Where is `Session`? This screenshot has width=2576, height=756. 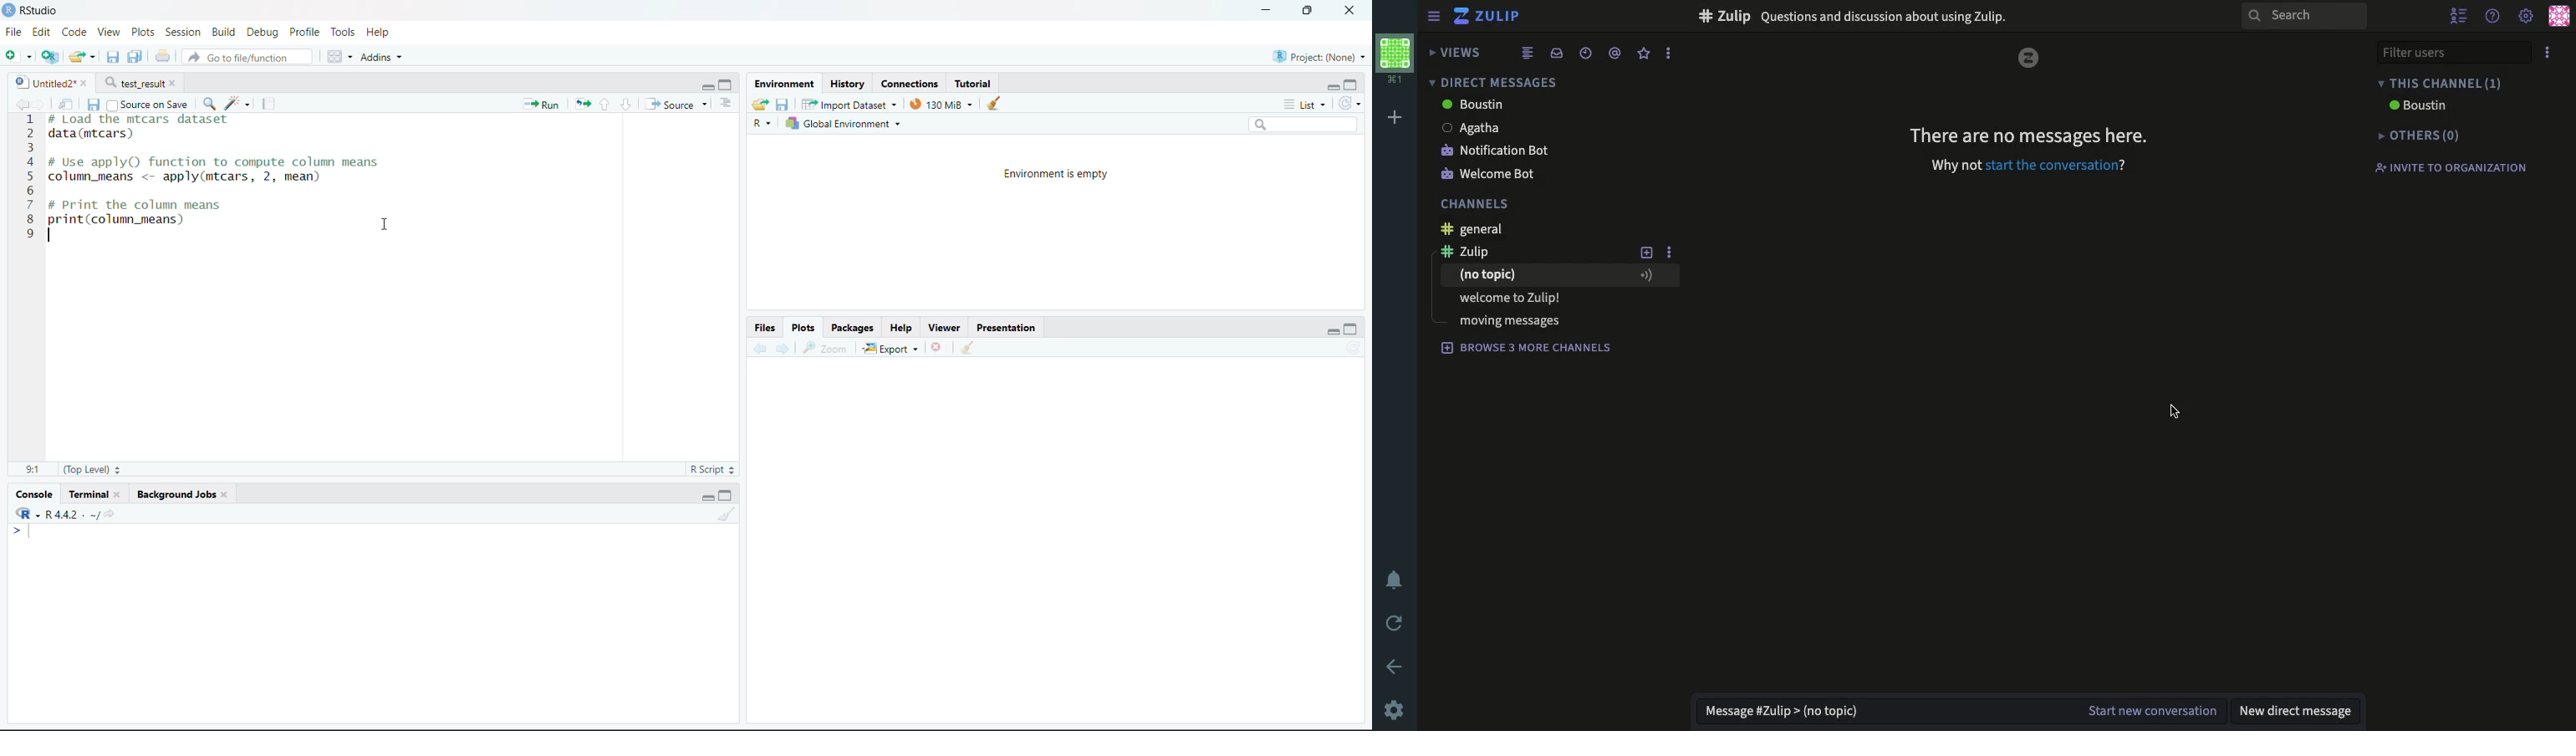
Session is located at coordinates (182, 31).